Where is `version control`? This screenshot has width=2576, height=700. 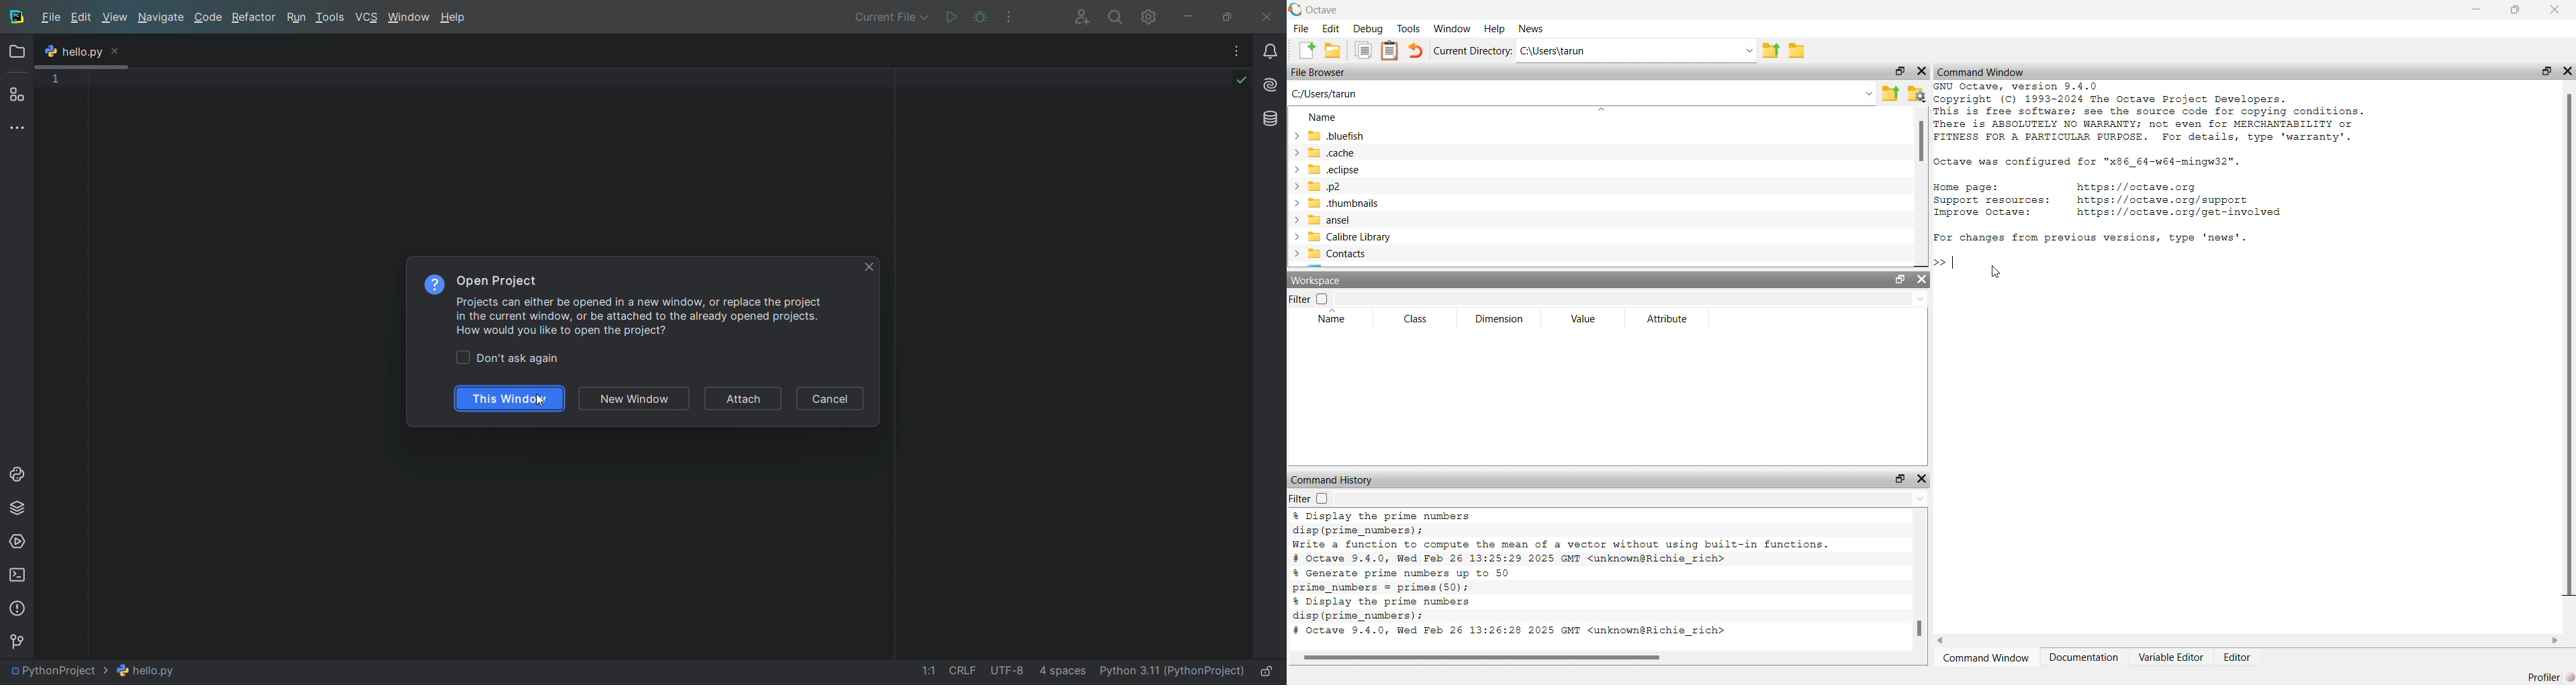 version control is located at coordinates (20, 640).